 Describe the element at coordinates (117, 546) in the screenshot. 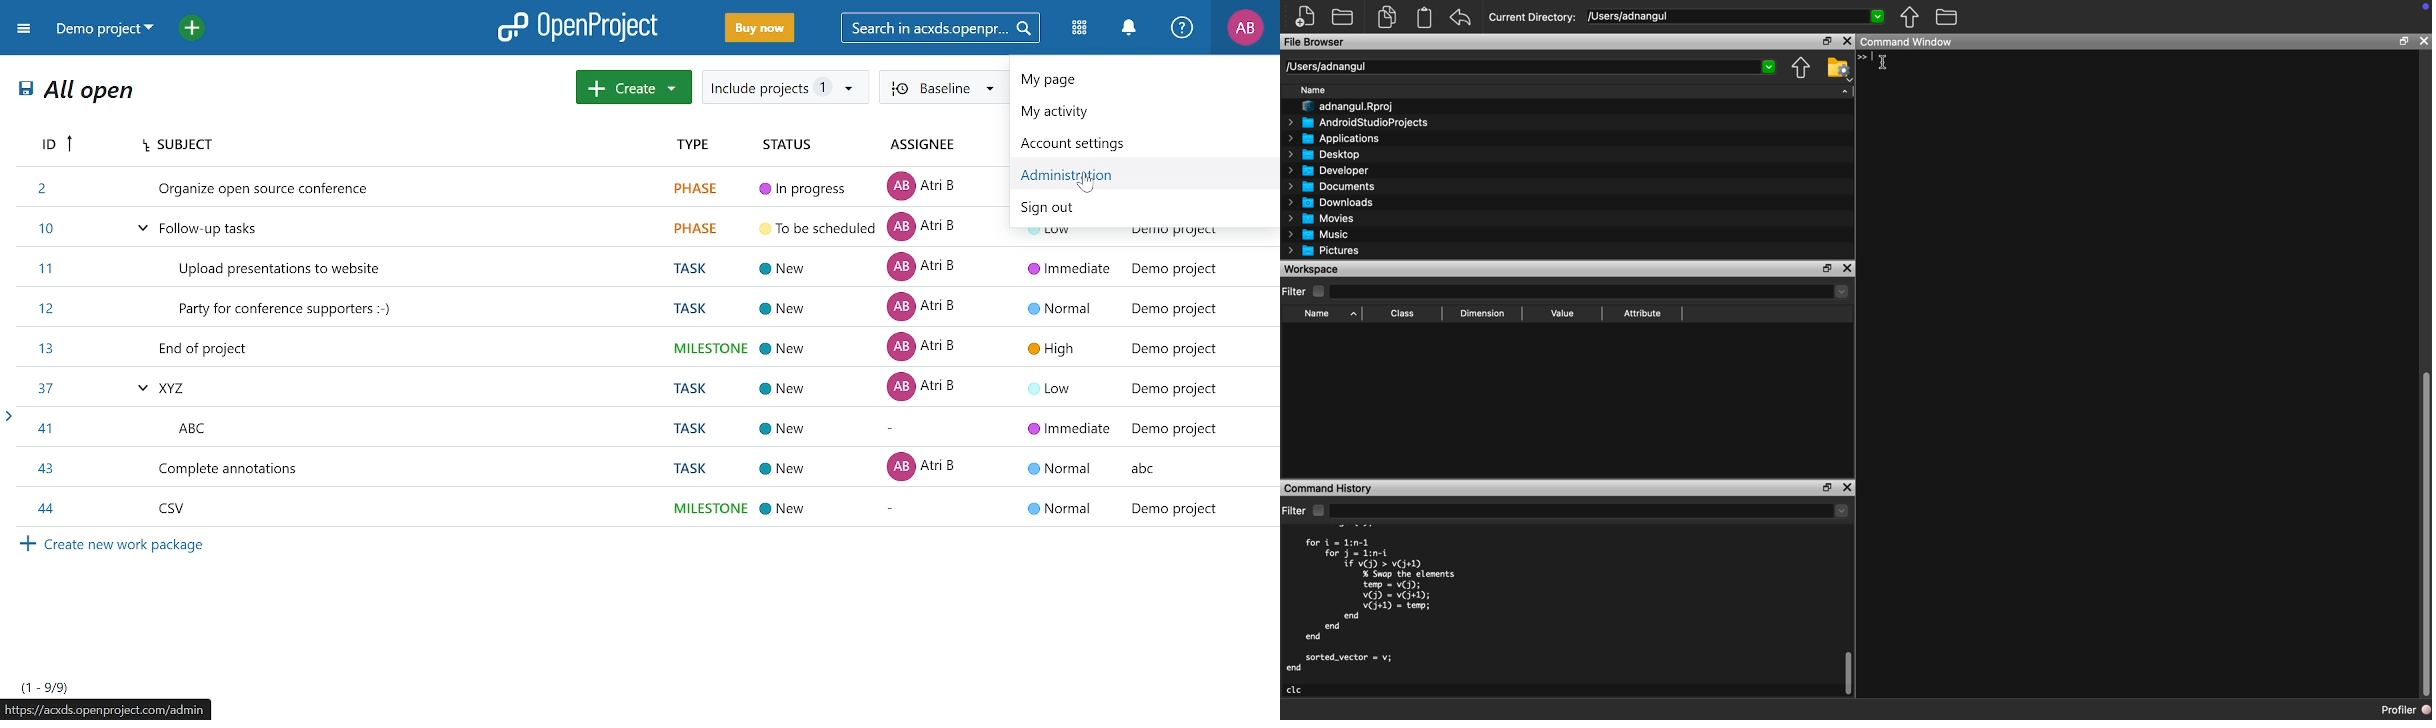

I see `Create new work package` at that location.